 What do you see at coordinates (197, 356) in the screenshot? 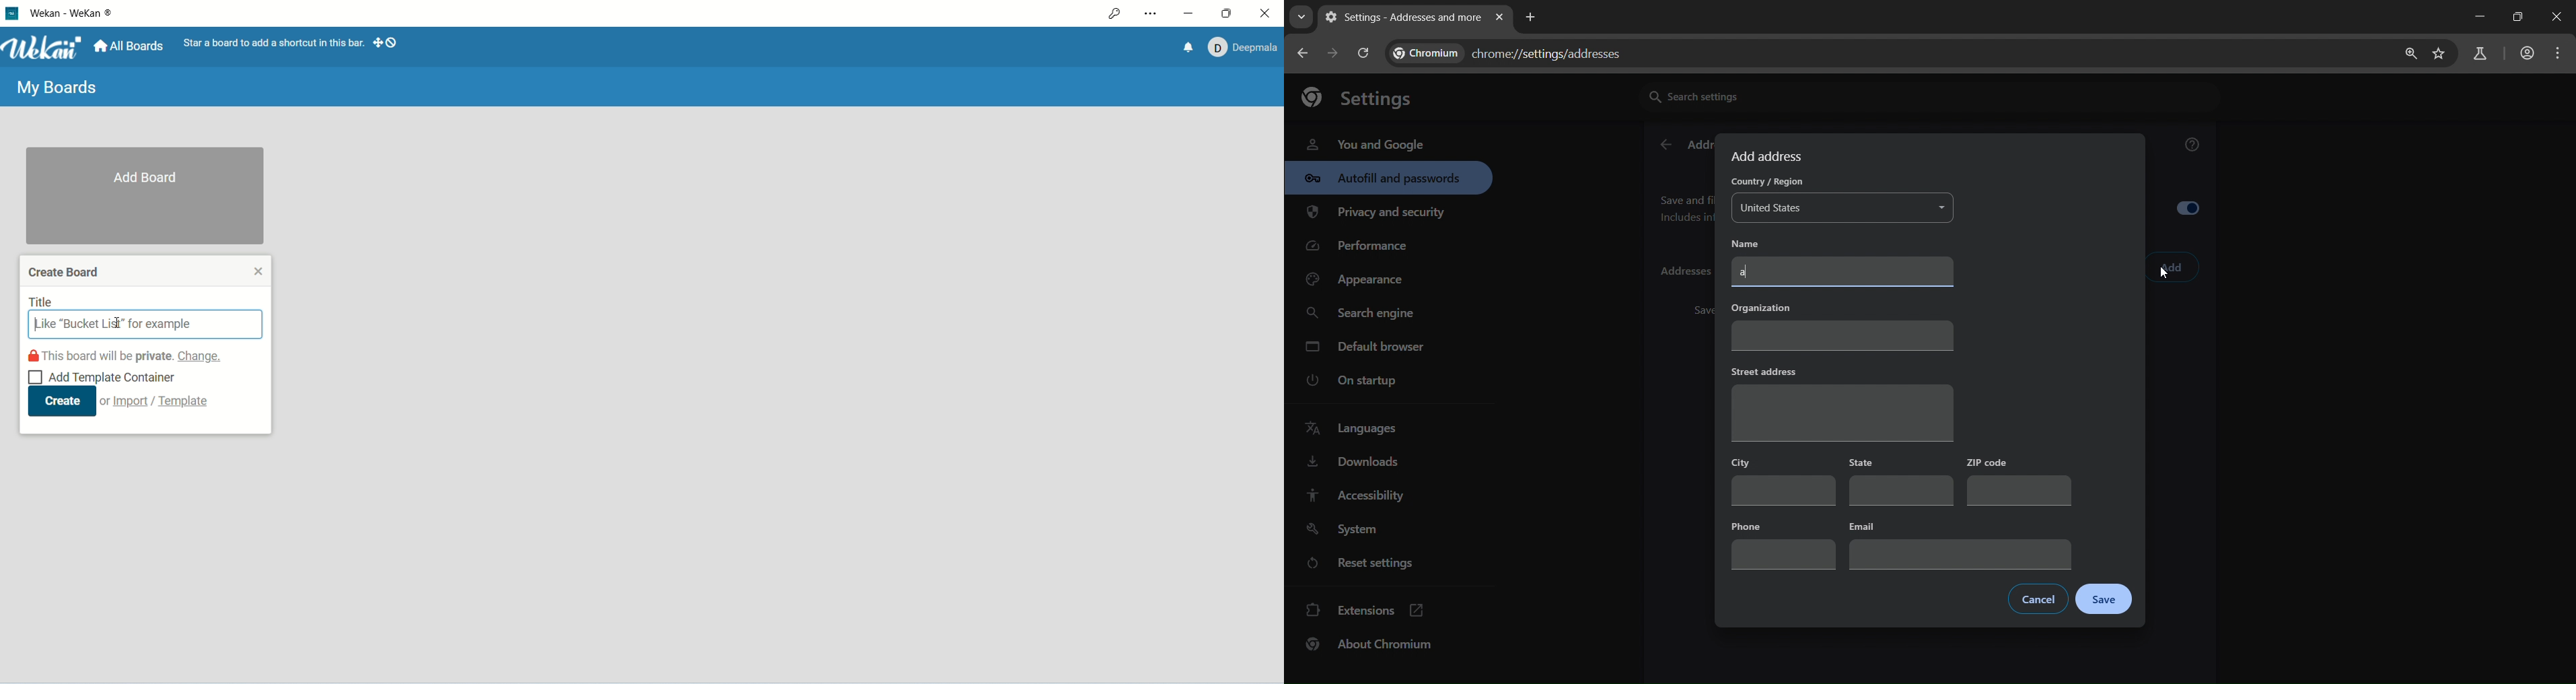
I see `change` at bounding box center [197, 356].